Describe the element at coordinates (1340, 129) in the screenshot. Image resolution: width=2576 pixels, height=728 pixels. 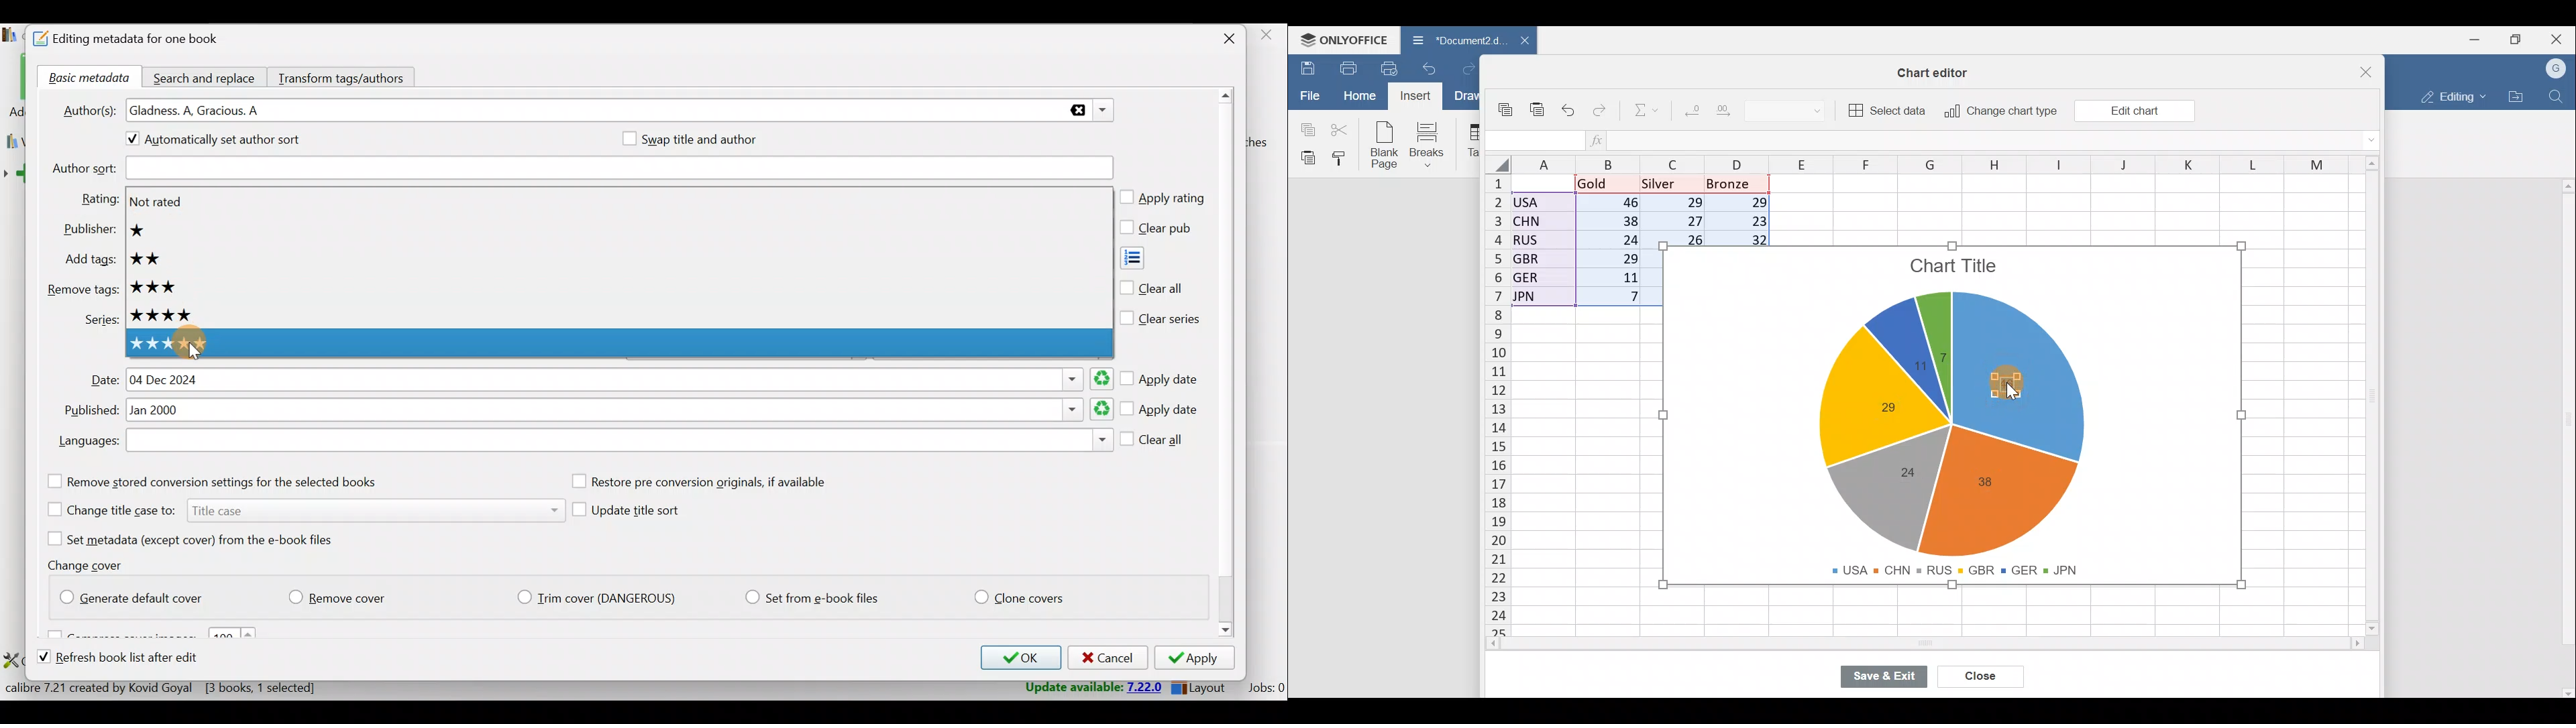
I see `Cut` at that location.